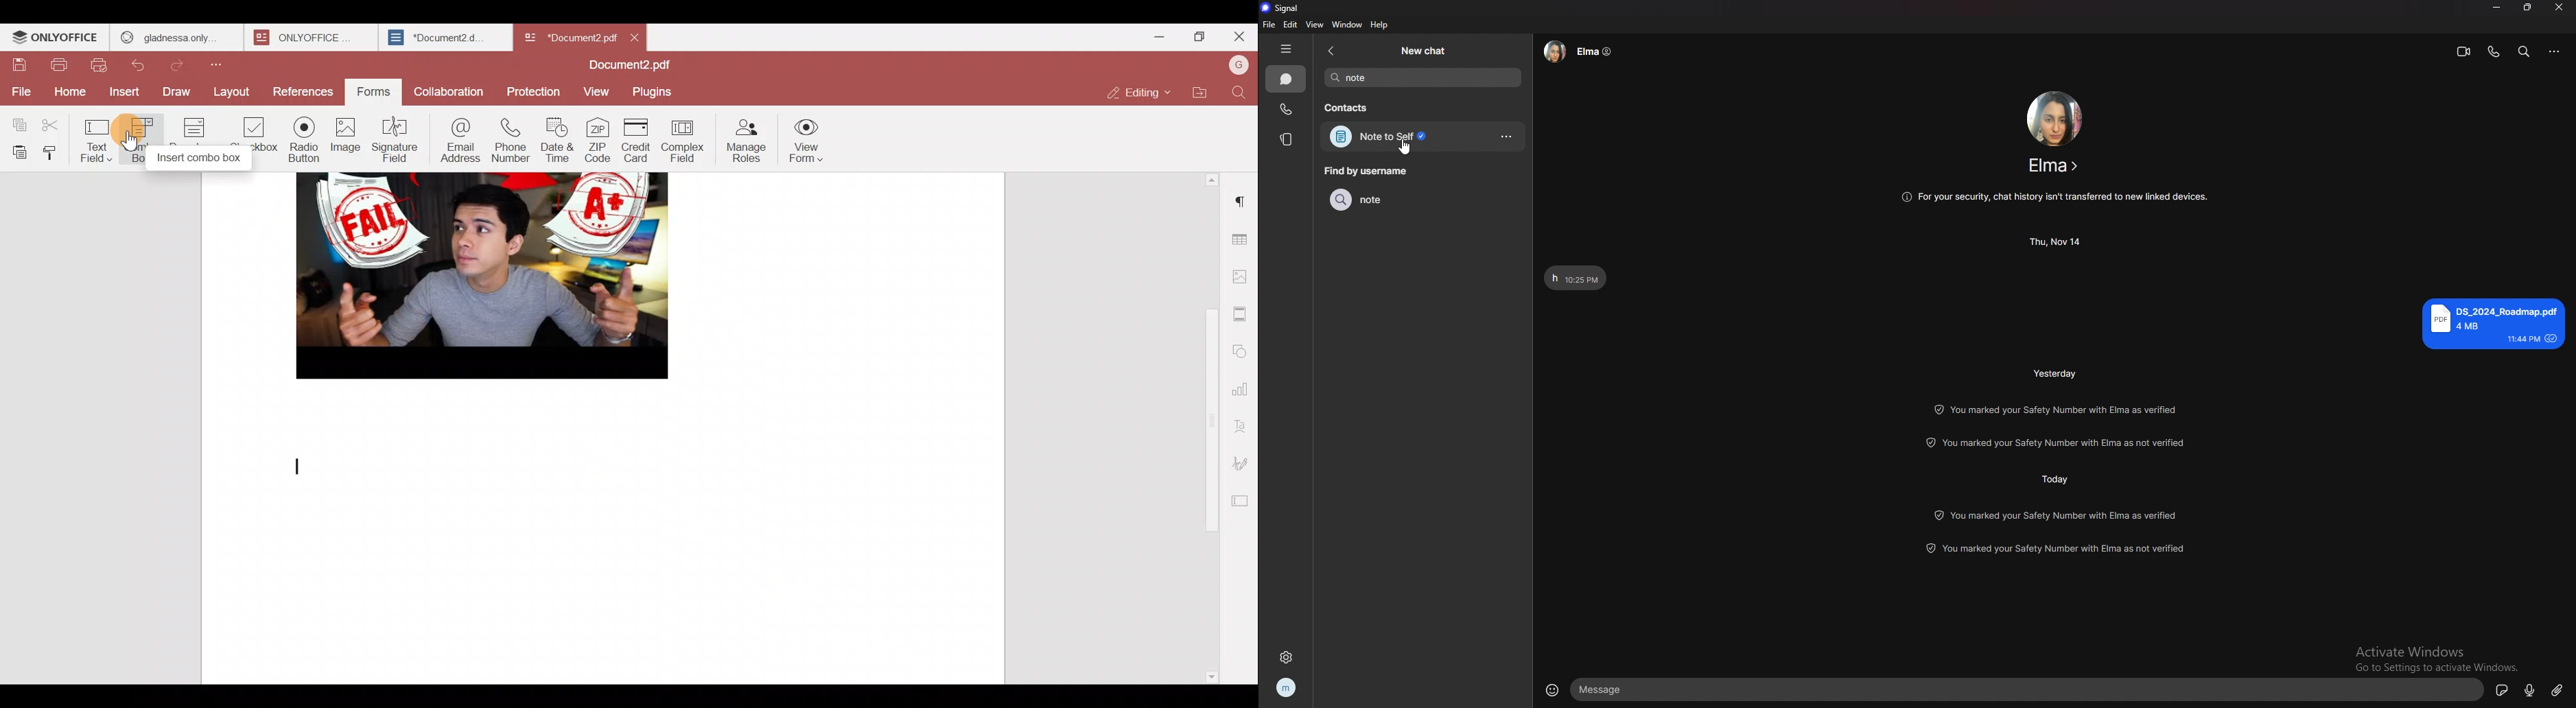 Image resolution: width=2576 pixels, height=728 pixels. Describe the element at coordinates (2496, 6) in the screenshot. I see `minimize` at that location.